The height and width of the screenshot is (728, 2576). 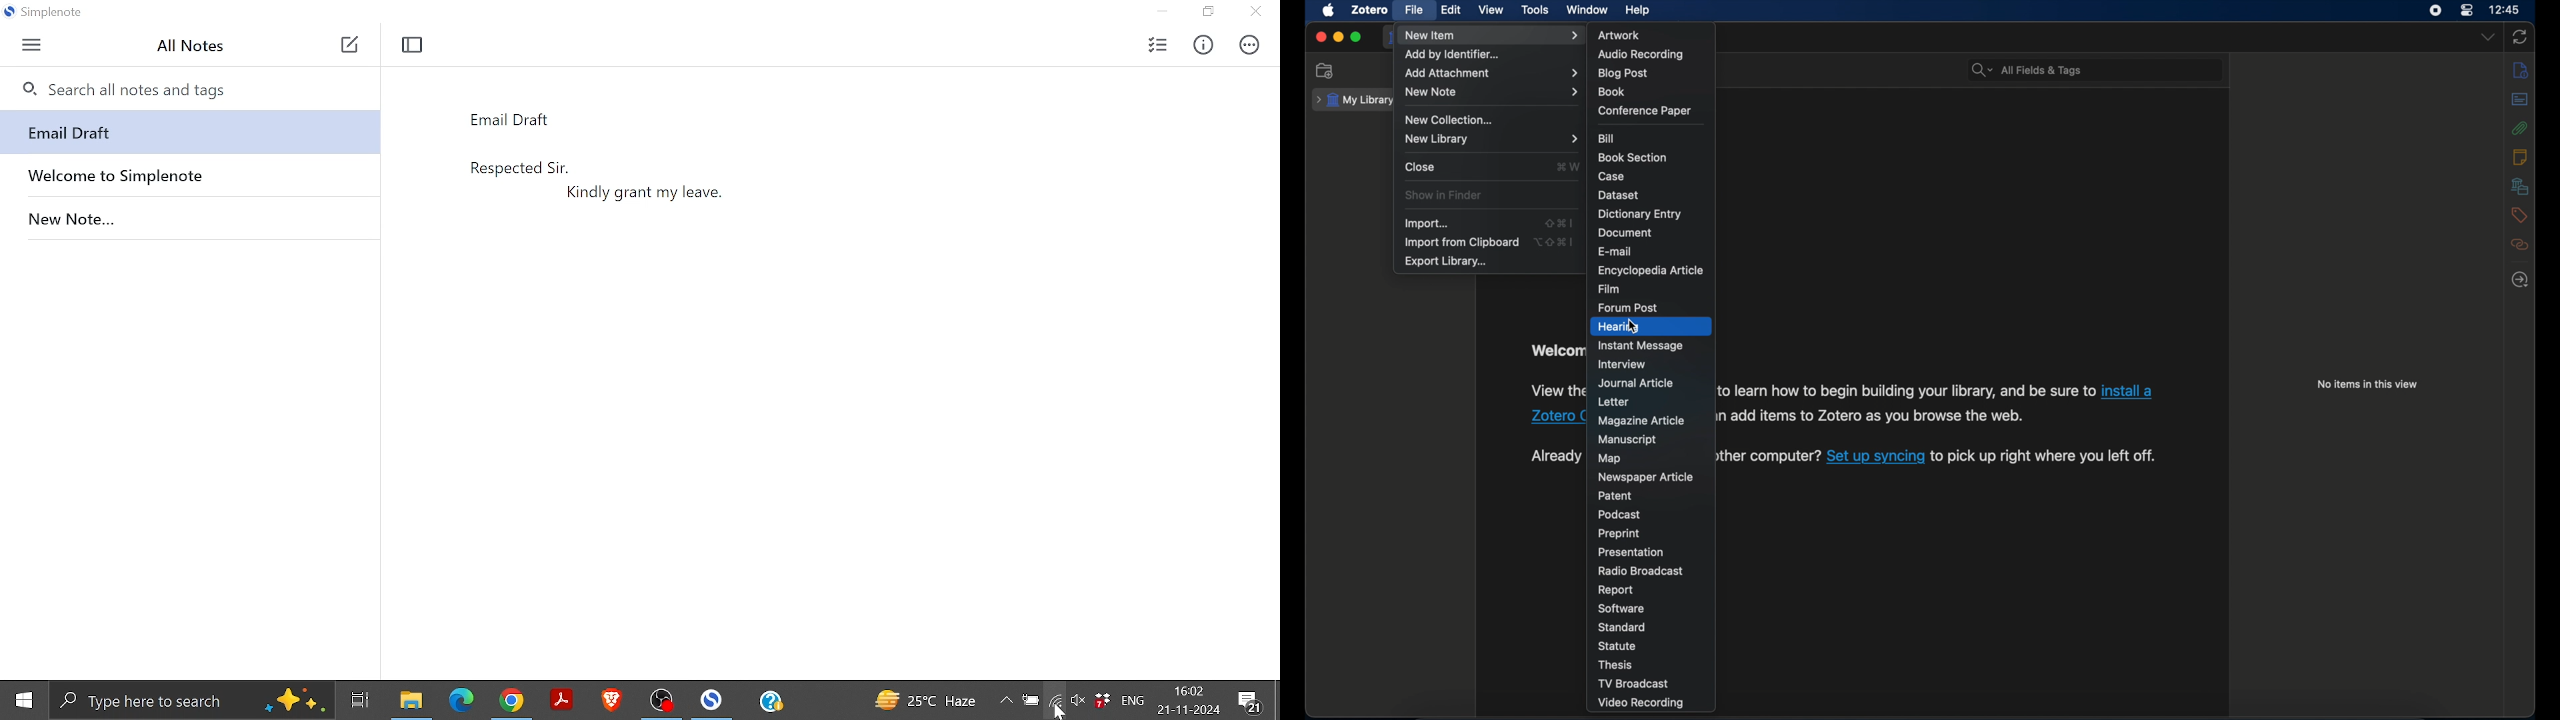 I want to click on new library, so click(x=1493, y=139).